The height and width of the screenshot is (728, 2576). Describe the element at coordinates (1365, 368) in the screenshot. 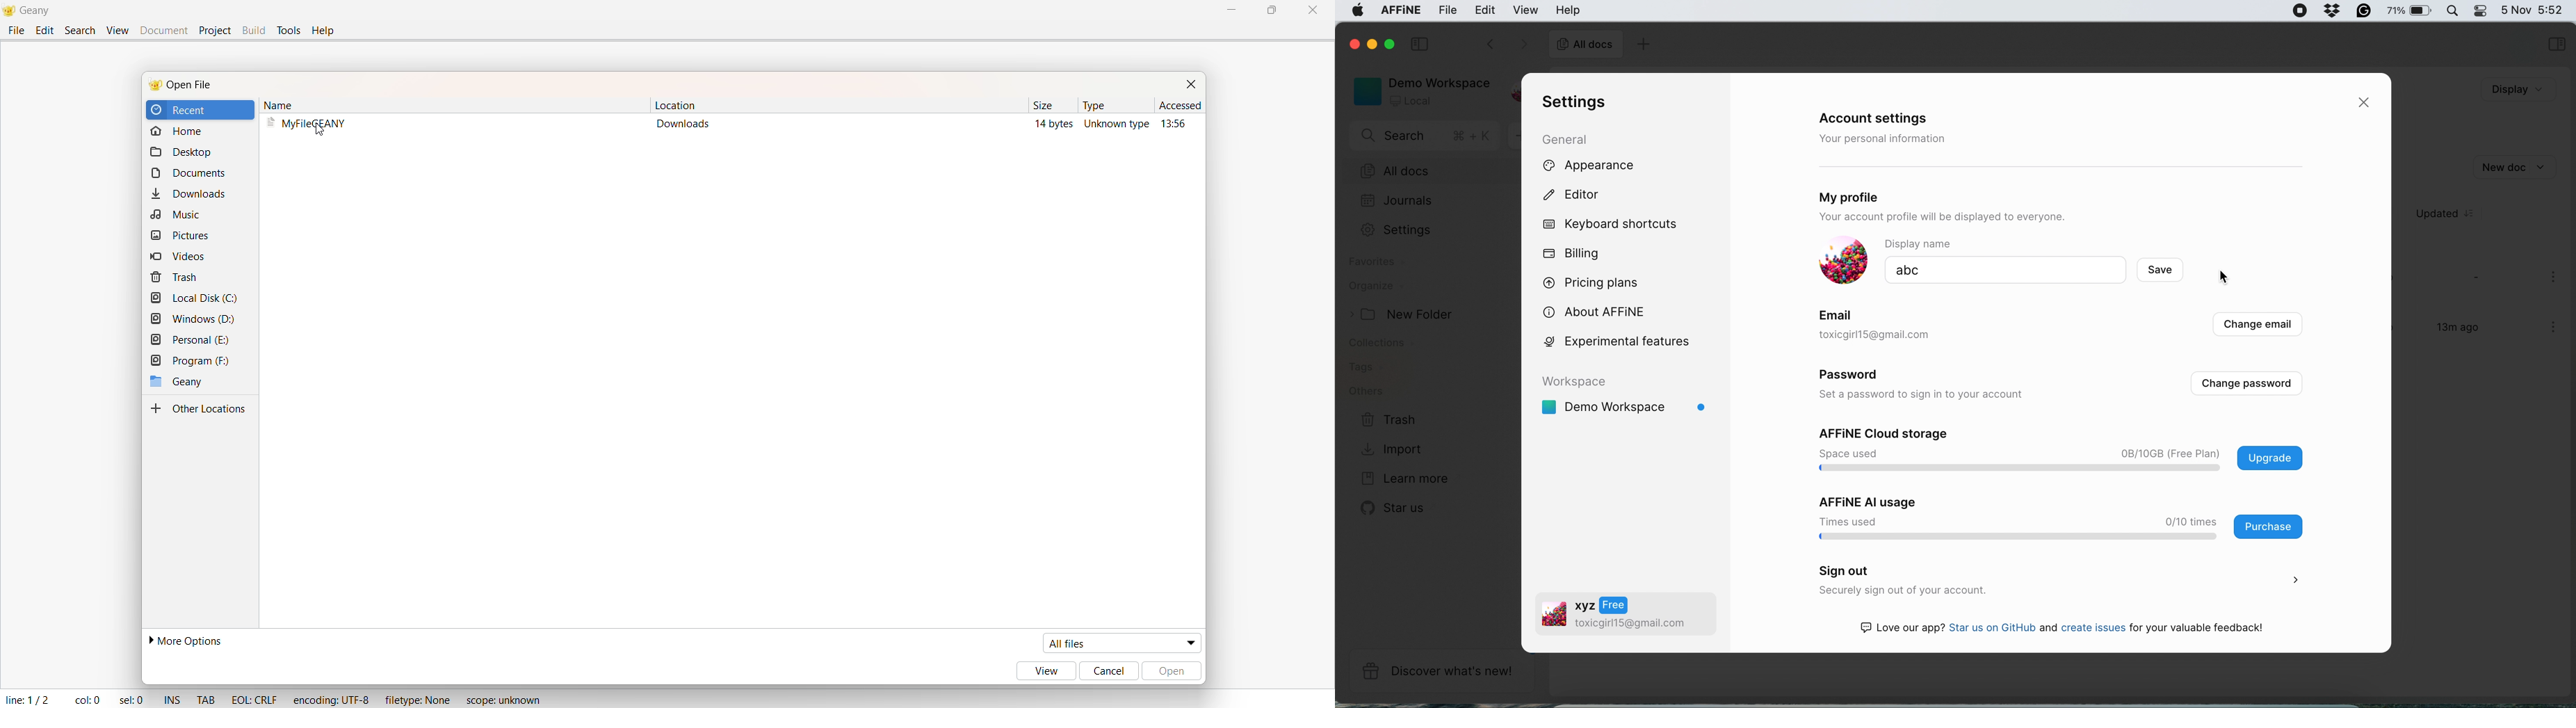

I see `tags` at that location.